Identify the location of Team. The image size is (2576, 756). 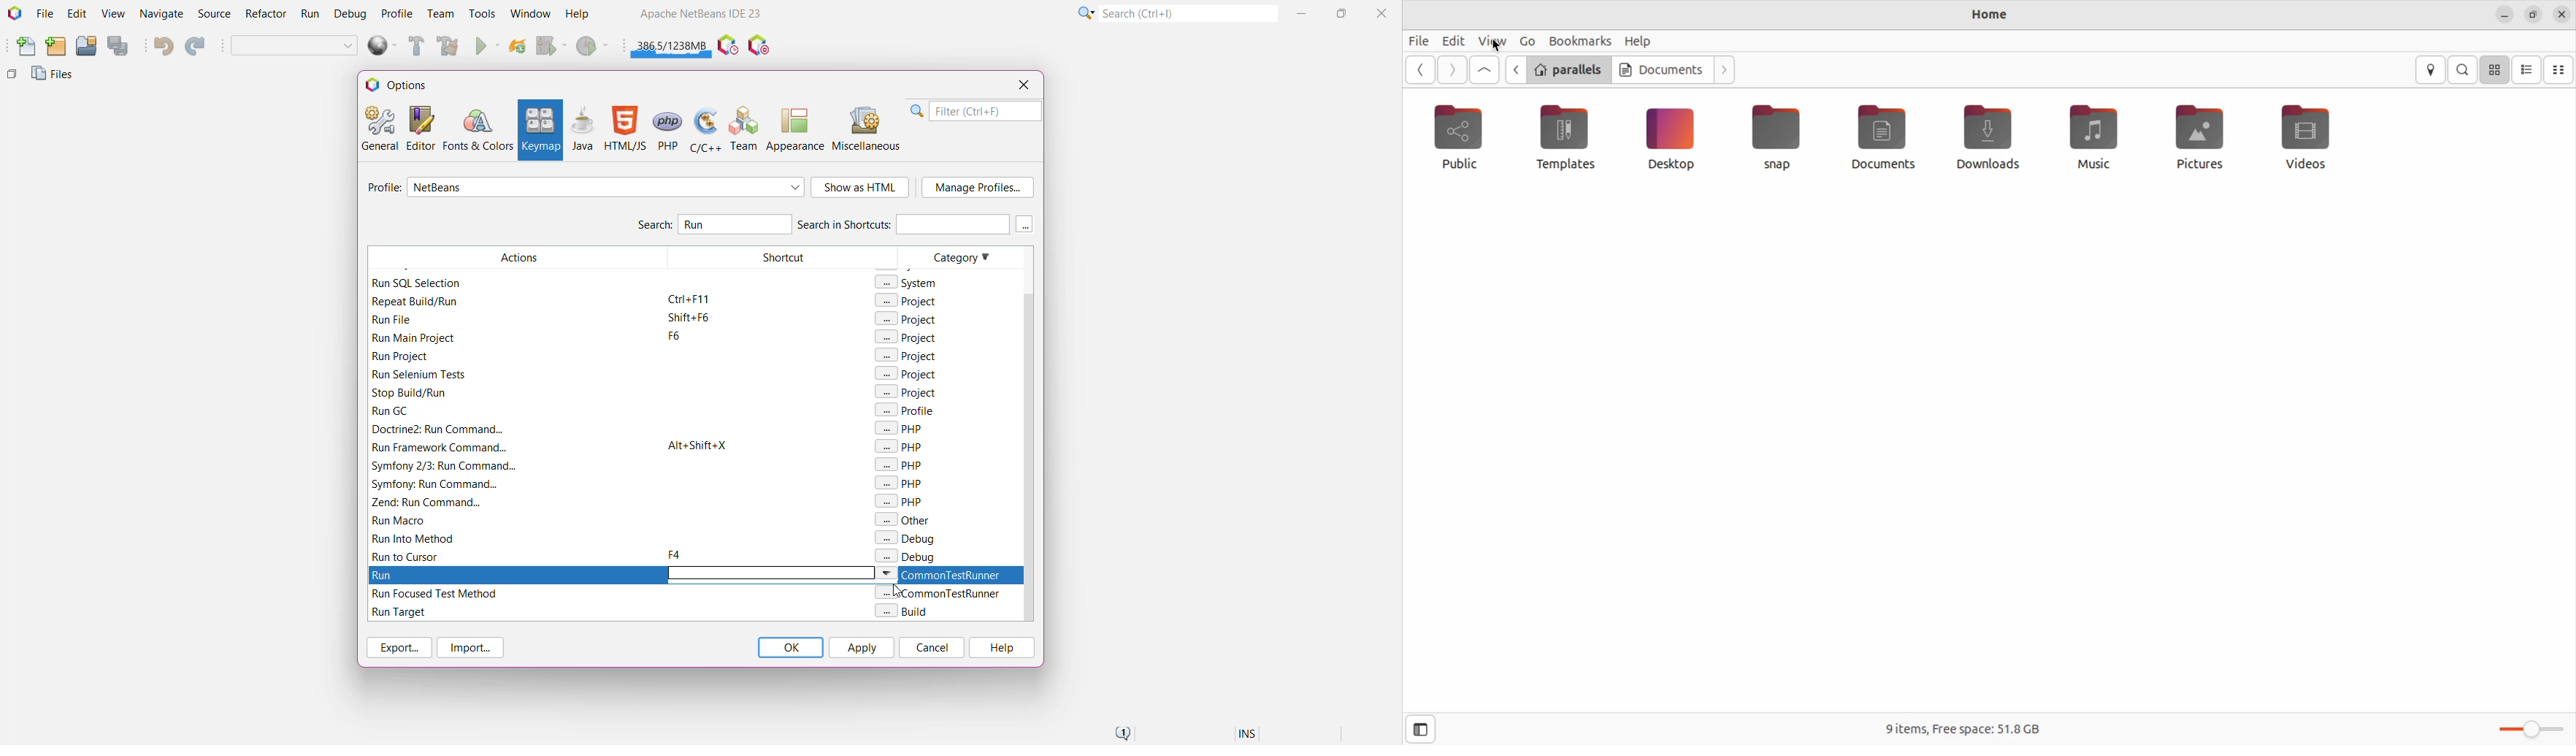
(440, 14).